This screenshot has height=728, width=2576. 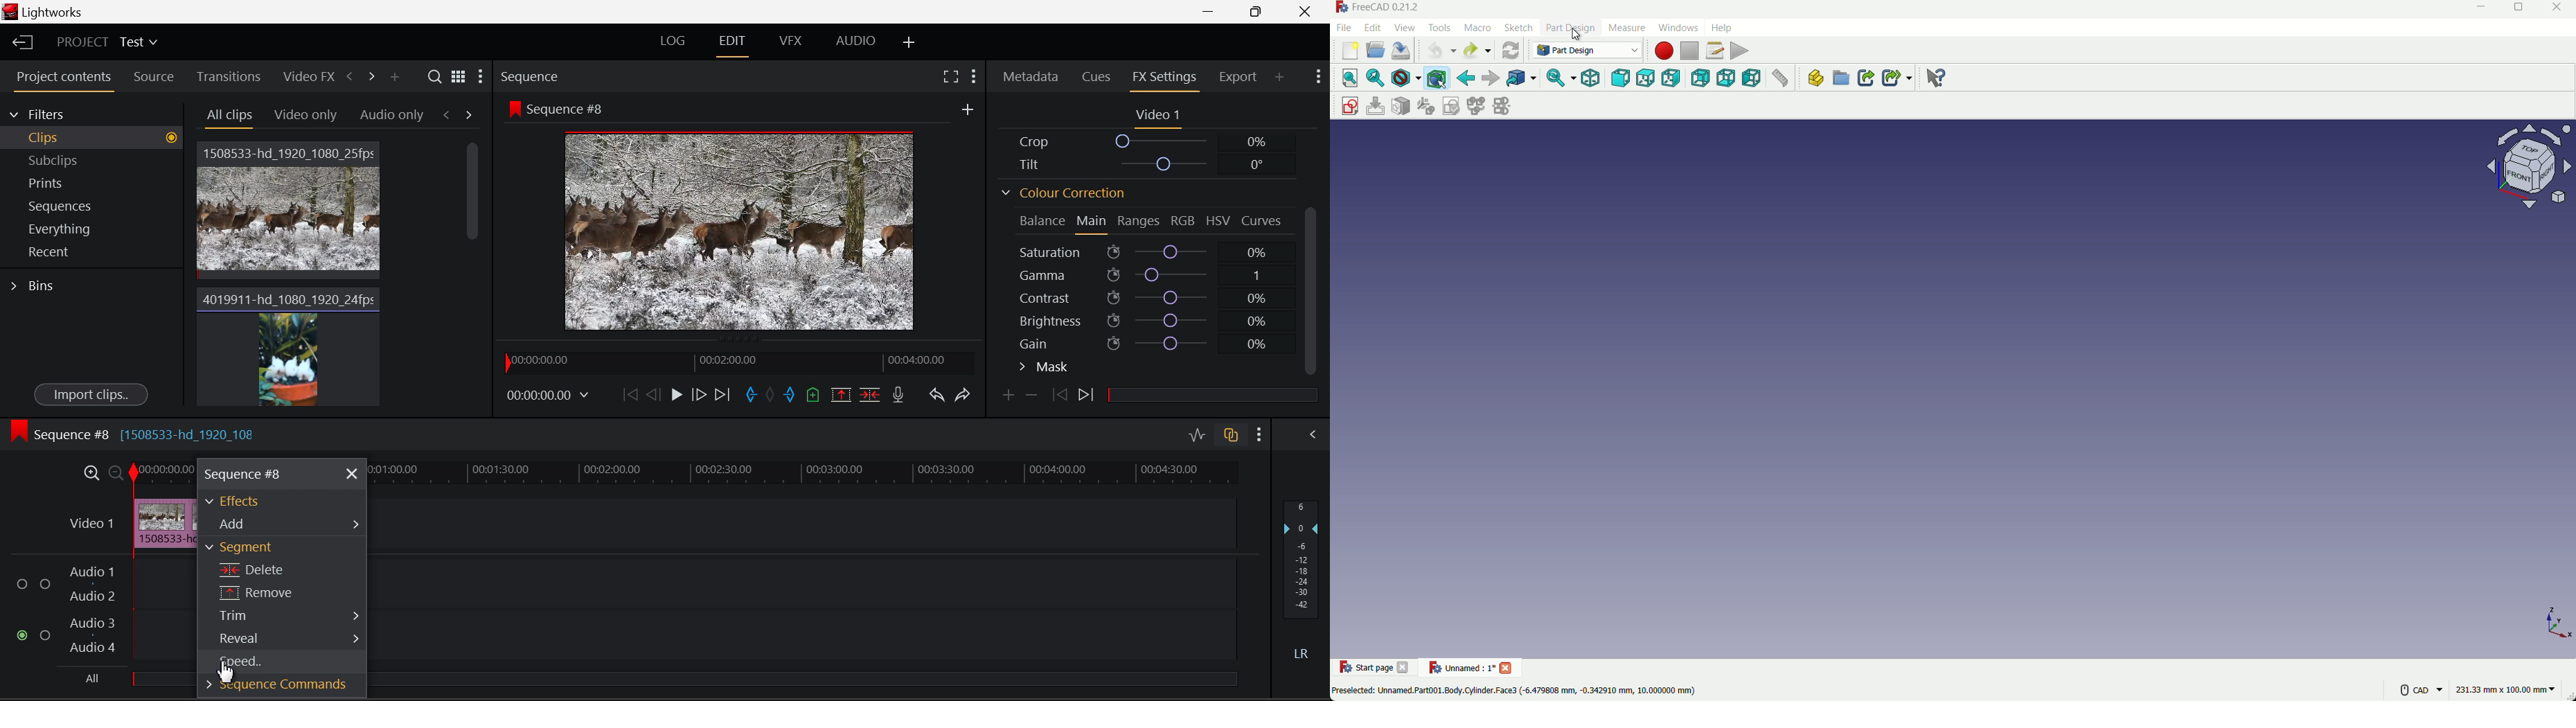 I want to click on Preselected : Unnamed.Part001.Body.Cylinder.Face3 (-6.479808 mm, -0.342910 mm, 10.000000 mm), so click(x=1517, y=693).